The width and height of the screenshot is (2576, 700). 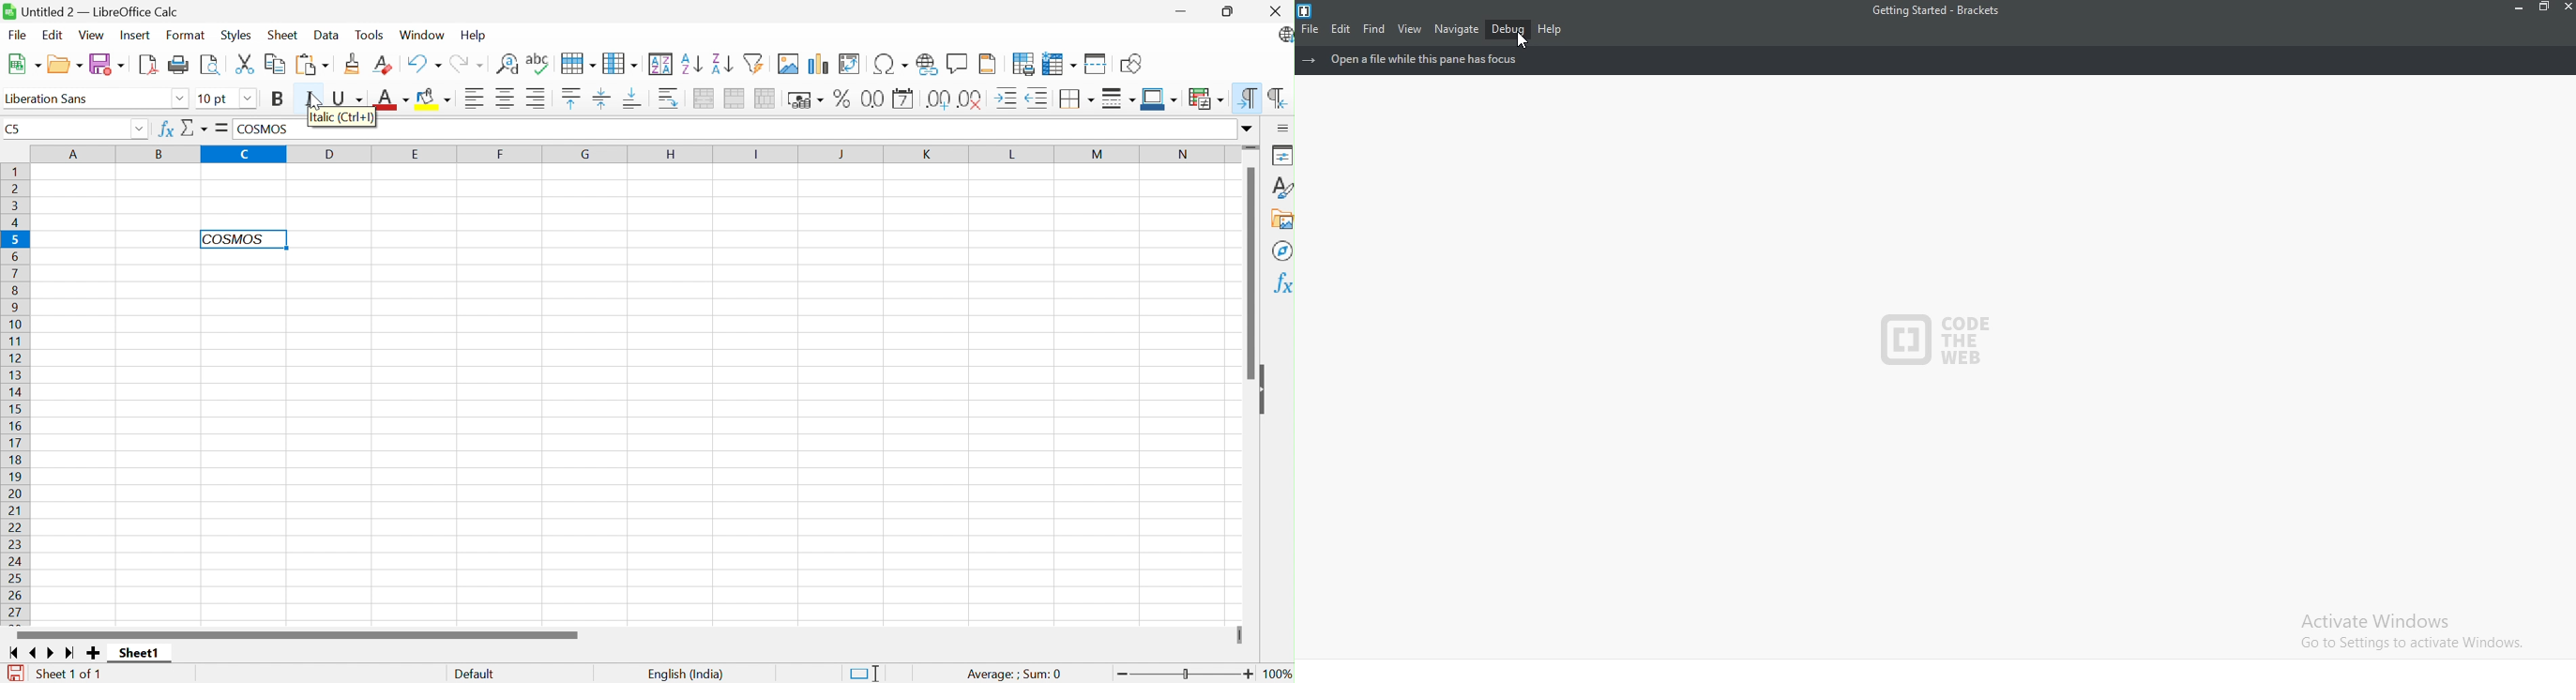 What do you see at coordinates (390, 98) in the screenshot?
I see `Font color` at bounding box center [390, 98].